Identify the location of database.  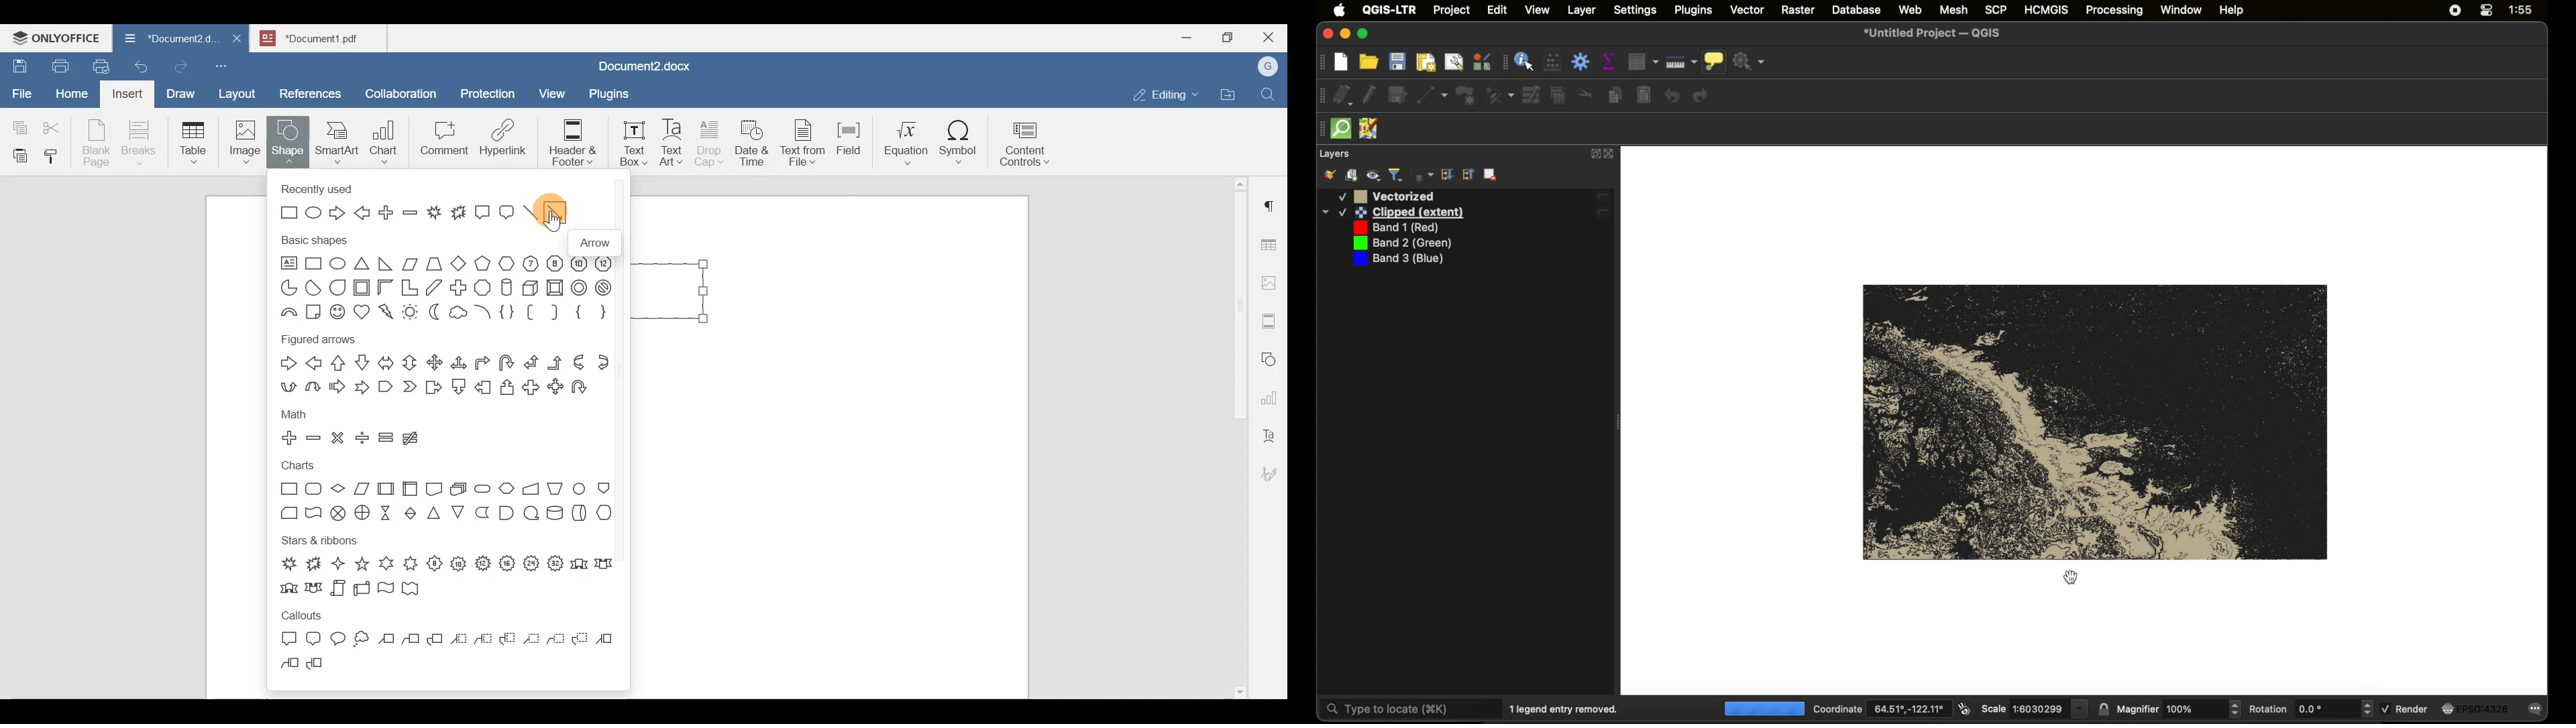
(1856, 10).